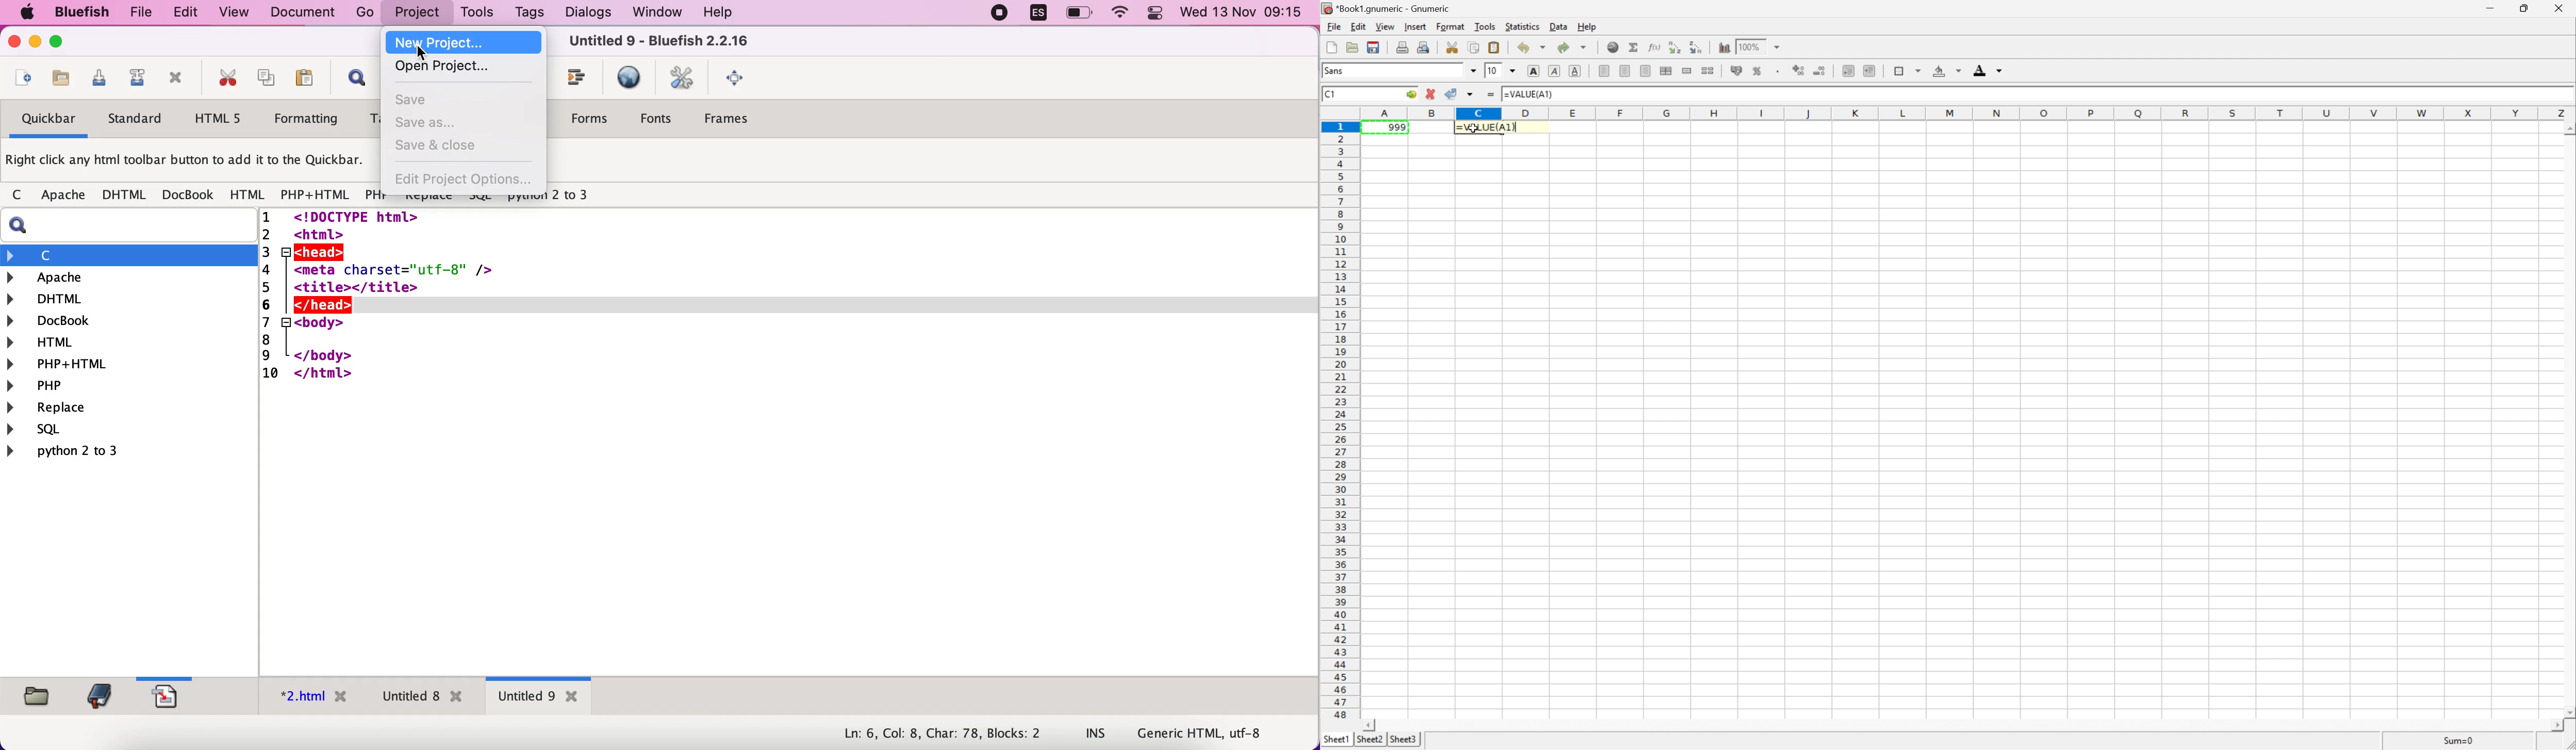  What do you see at coordinates (1451, 26) in the screenshot?
I see `format` at bounding box center [1451, 26].